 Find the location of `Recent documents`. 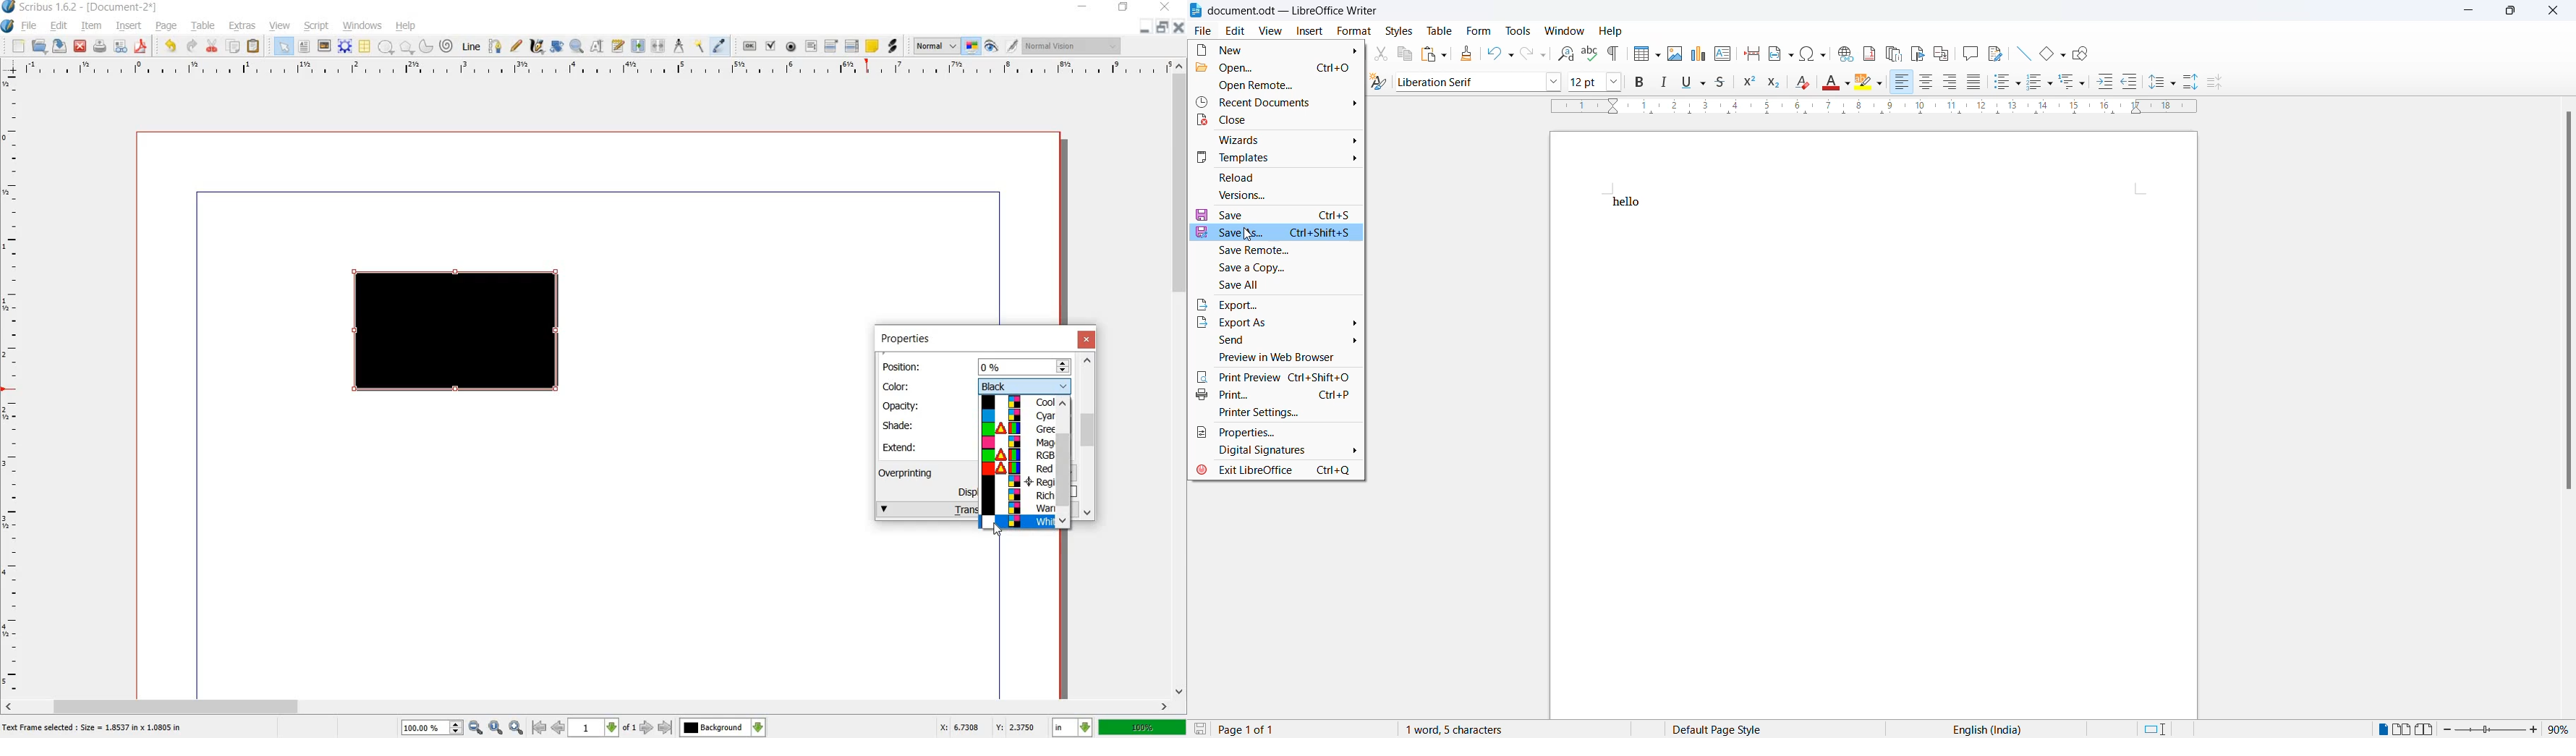

Recent documents is located at coordinates (1276, 104).